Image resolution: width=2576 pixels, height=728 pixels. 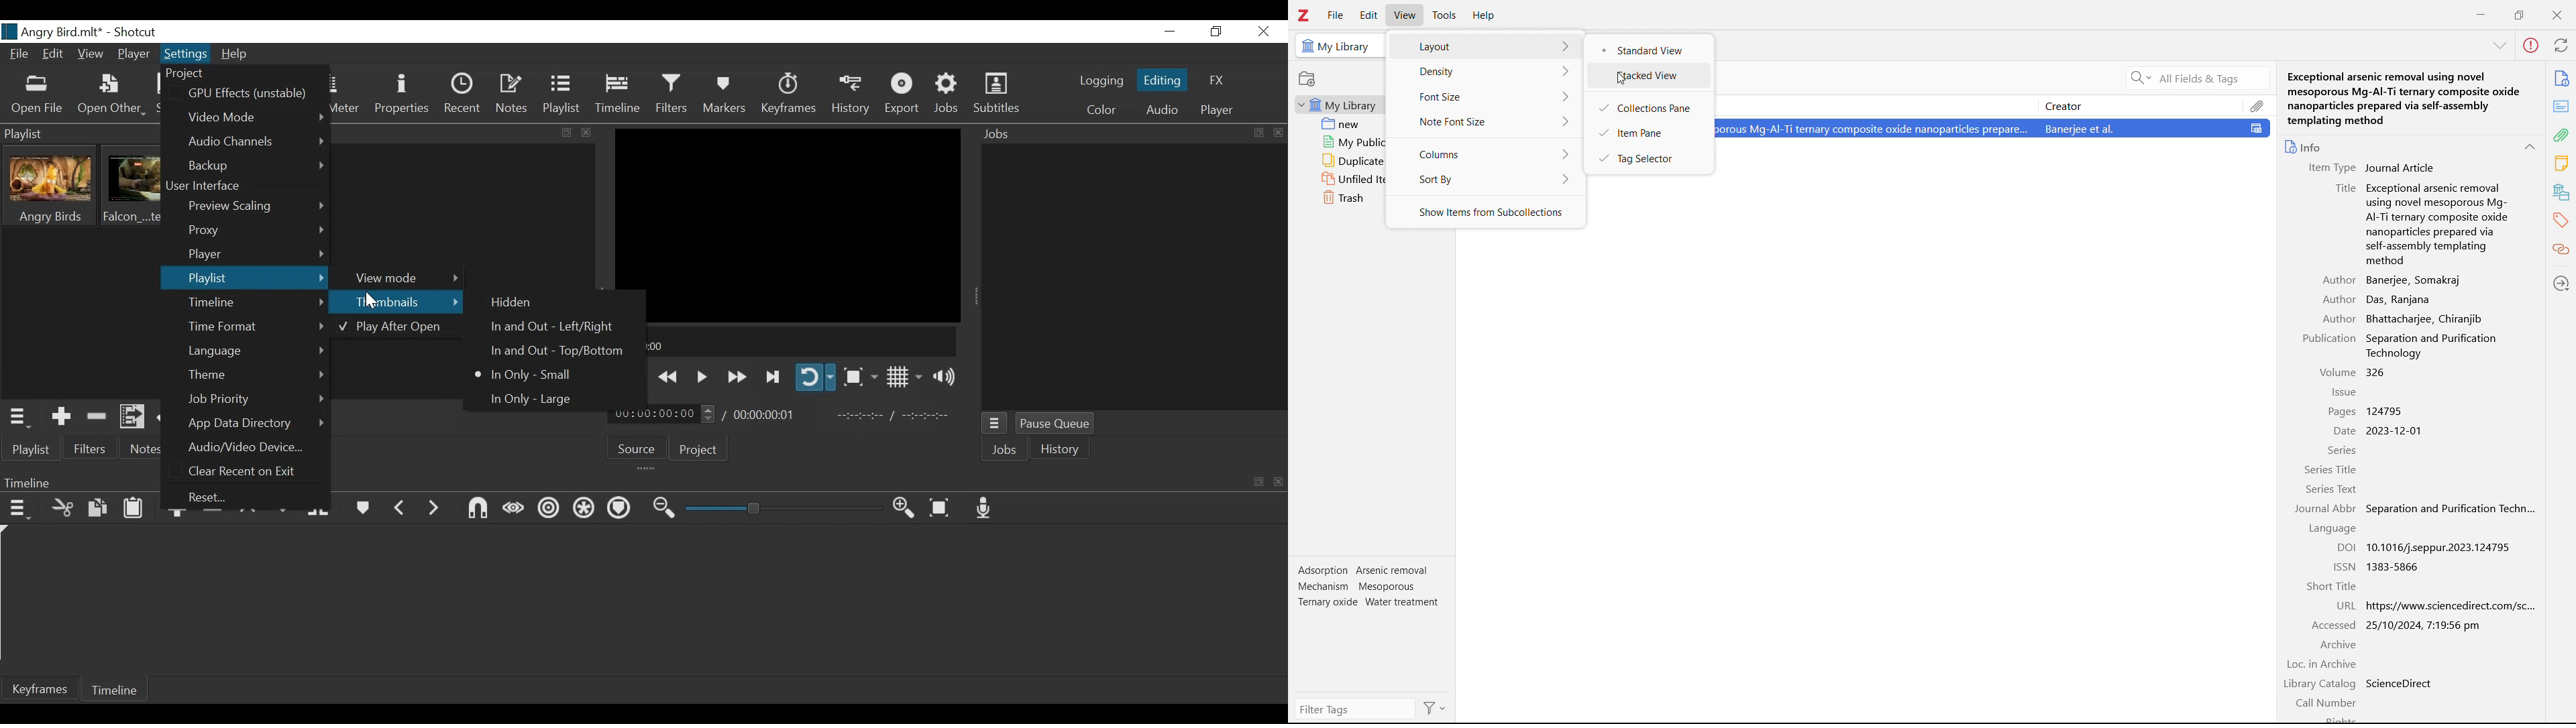 What do you see at coordinates (548, 328) in the screenshot?
I see `In and Out -Left/Right` at bounding box center [548, 328].